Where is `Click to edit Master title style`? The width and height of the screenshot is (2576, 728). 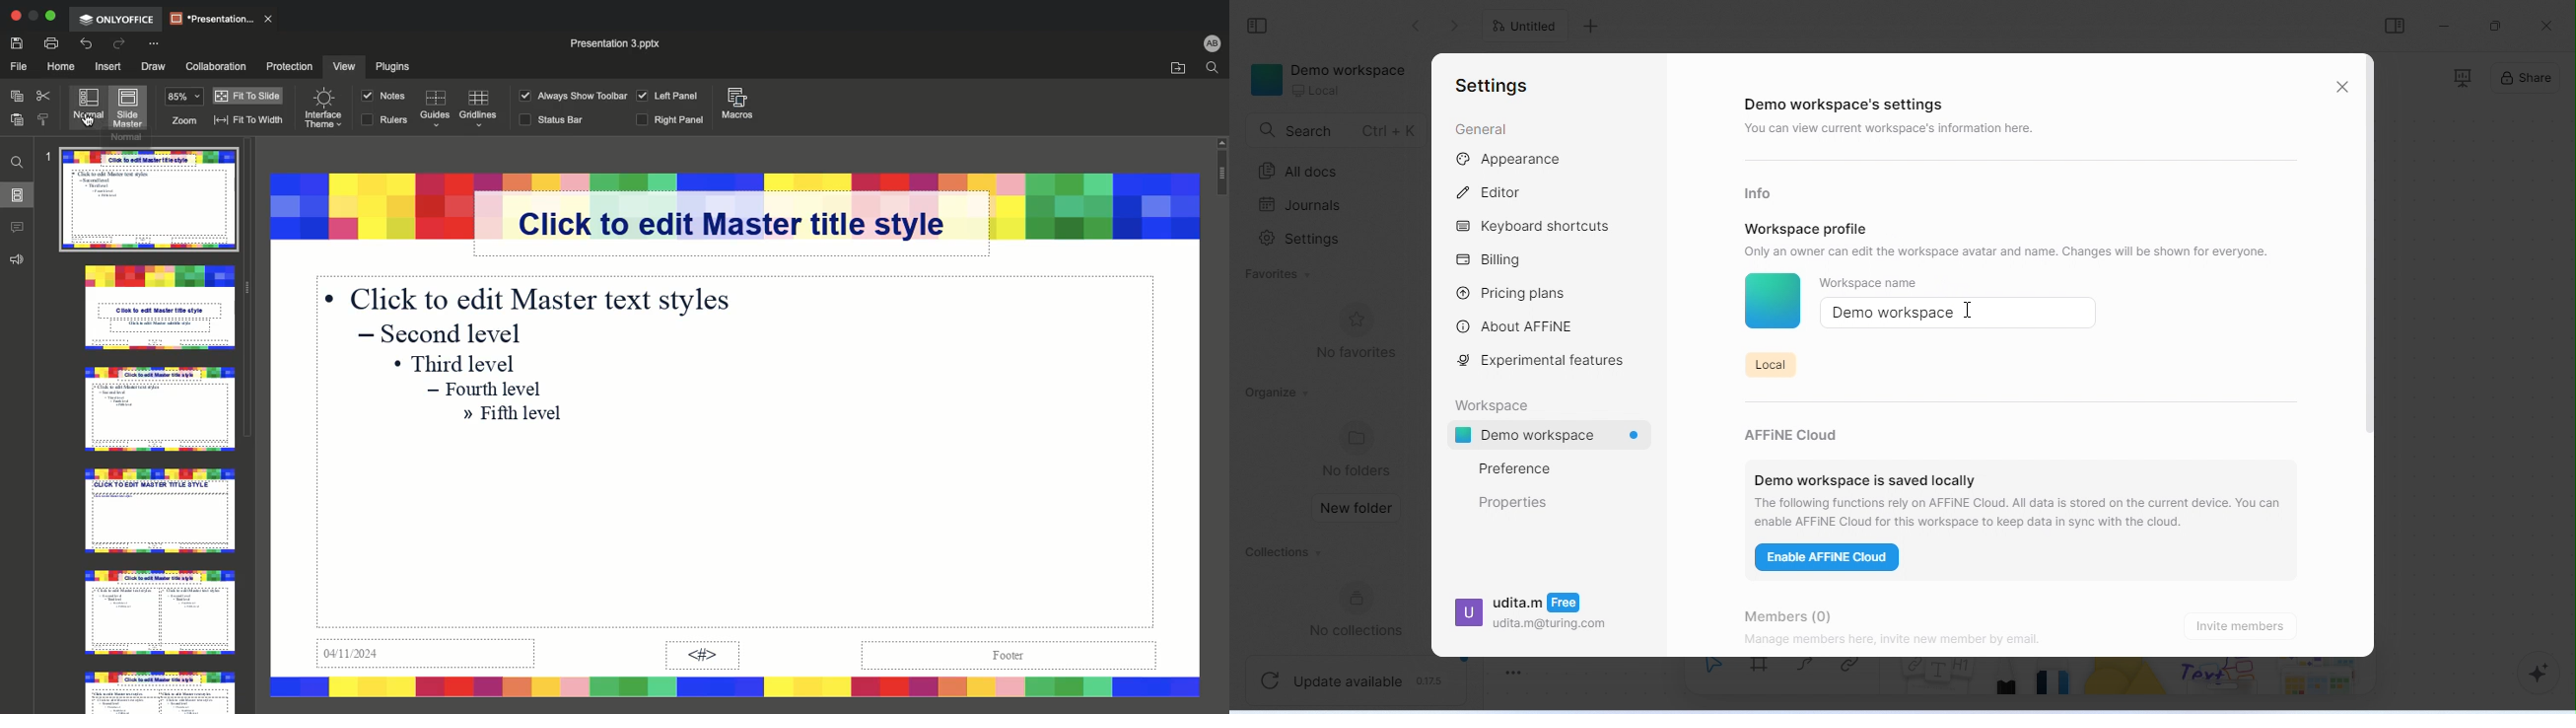
Click to edit Master title style is located at coordinates (749, 223).